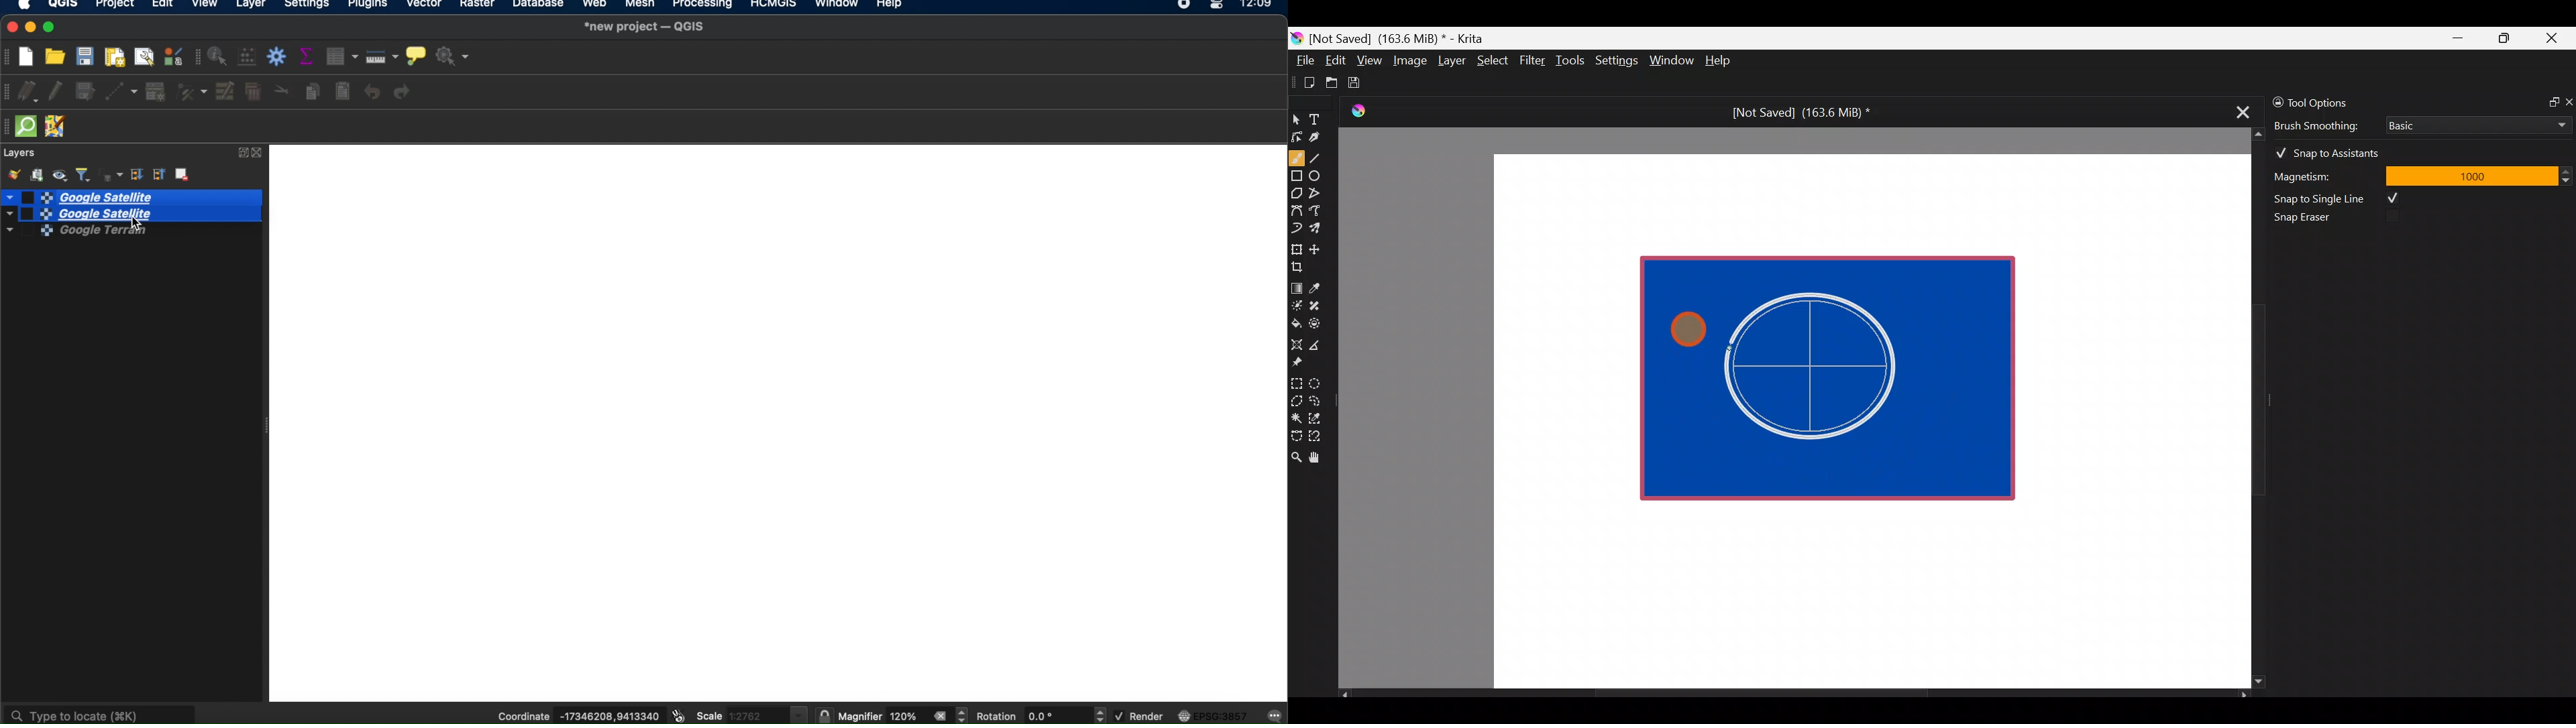 The width and height of the screenshot is (2576, 728). What do you see at coordinates (1450, 64) in the screenshot?
I see `Layer` at bounding box center [1450, 64].